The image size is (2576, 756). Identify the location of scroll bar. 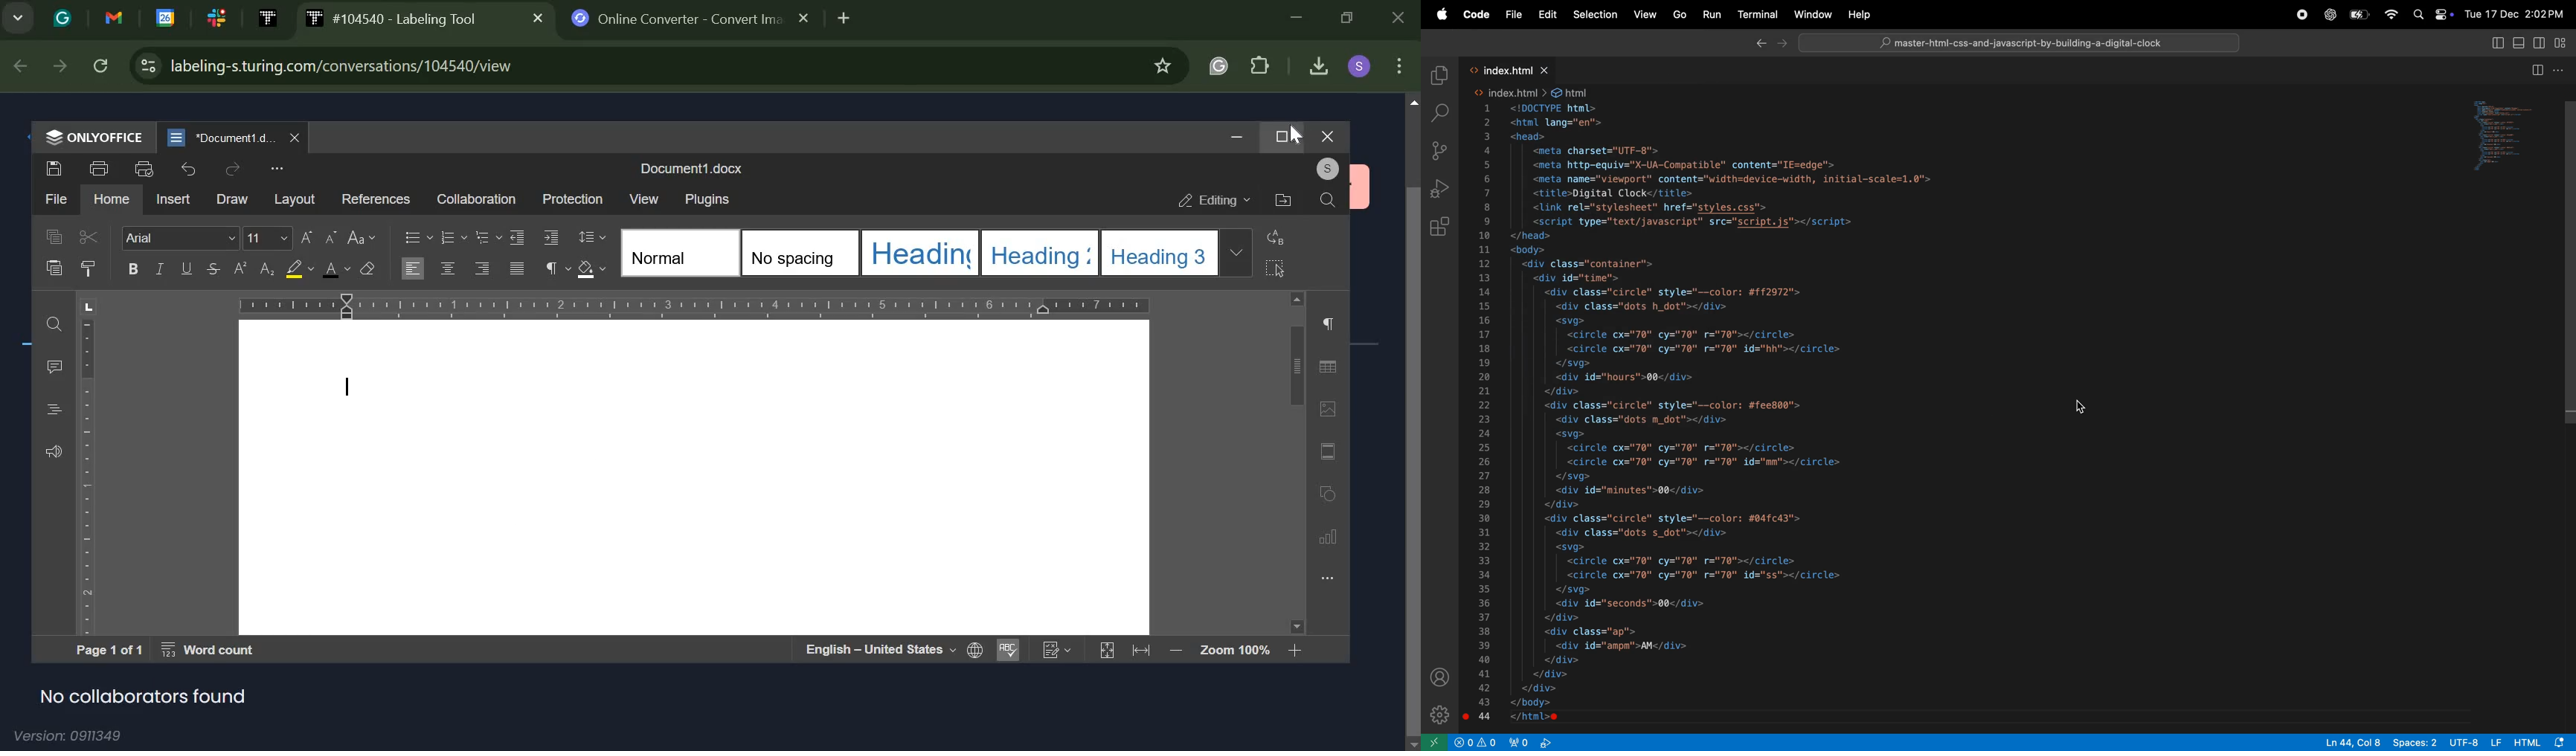
(1411, 424).